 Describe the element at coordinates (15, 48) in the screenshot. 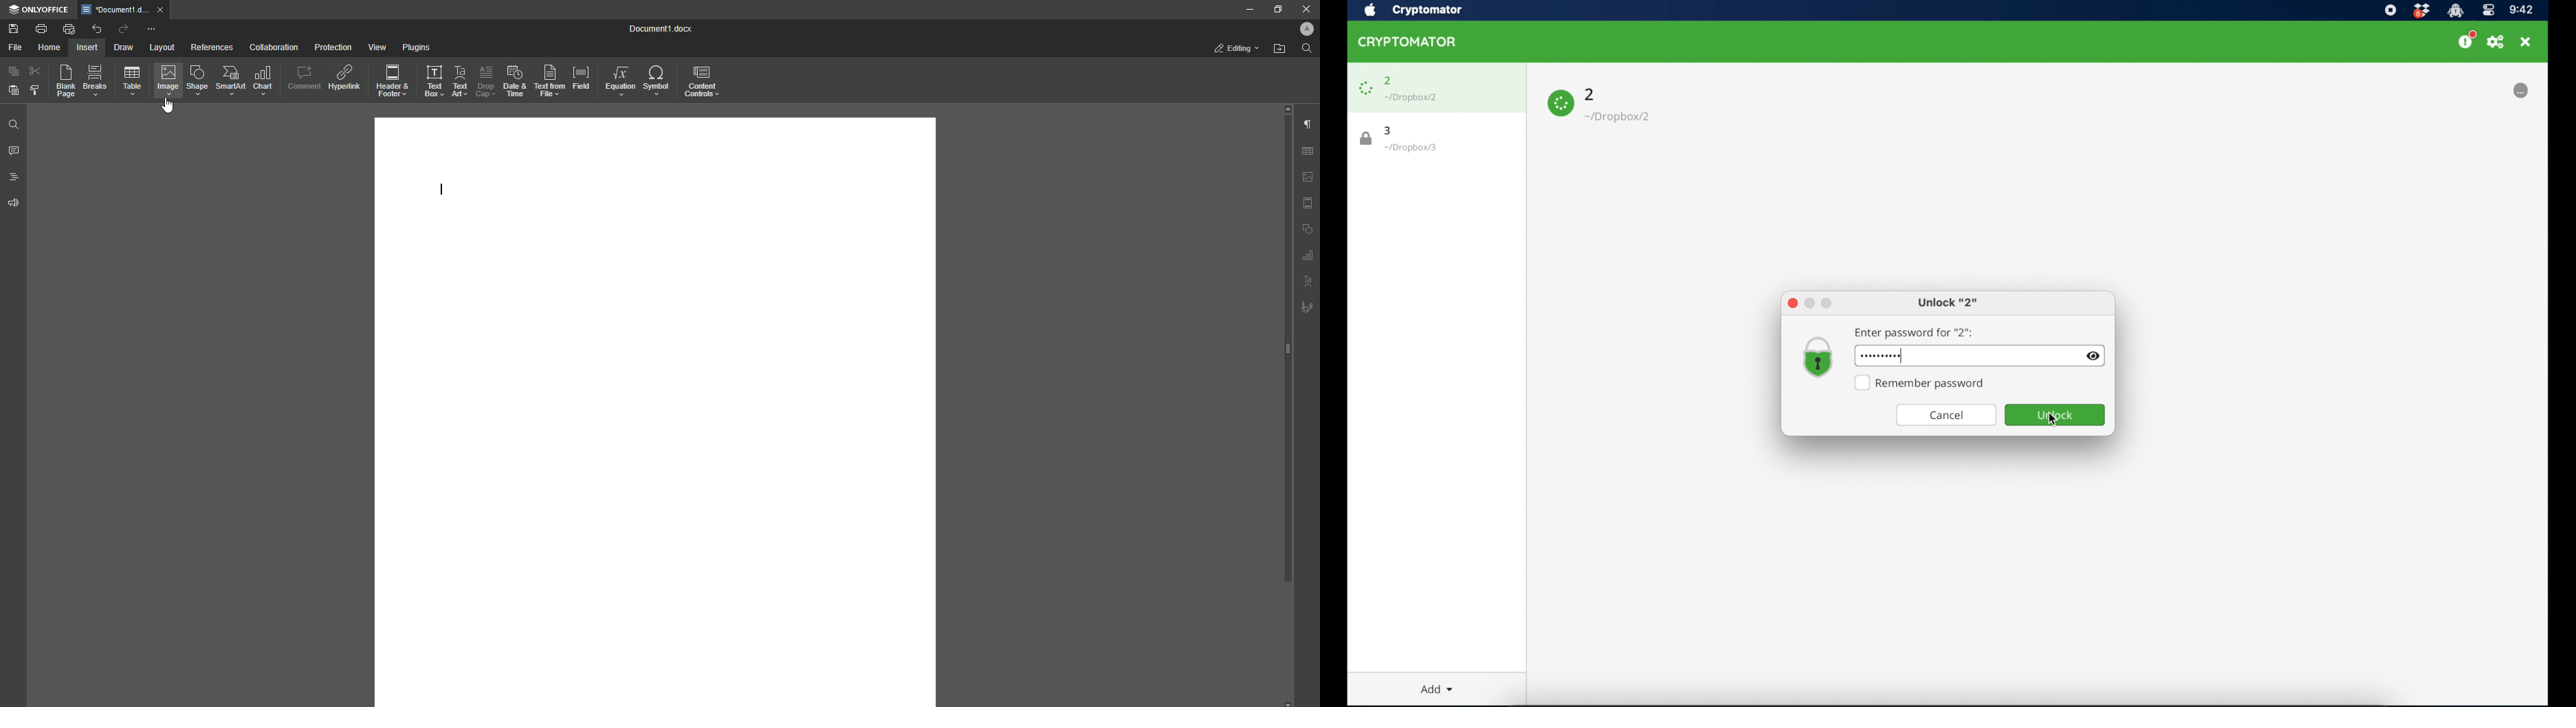

I see `File` at that location.